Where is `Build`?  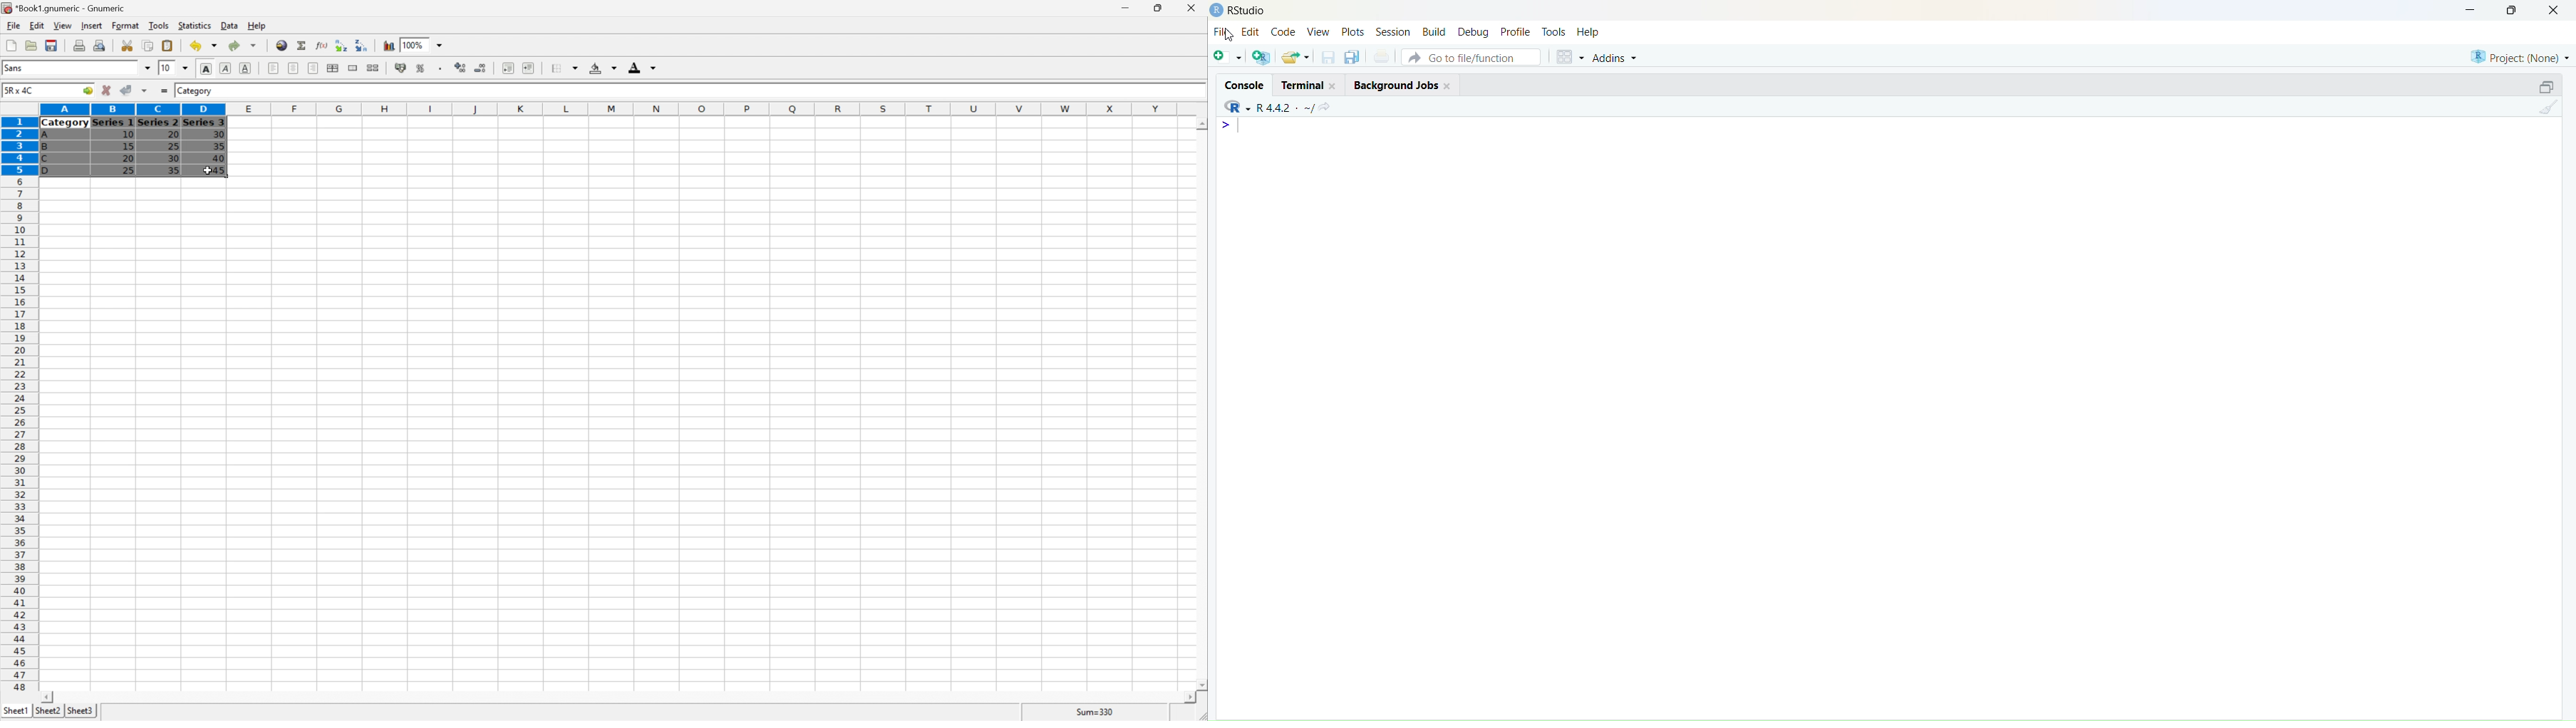
Build is located at coordinates (1434, 31).